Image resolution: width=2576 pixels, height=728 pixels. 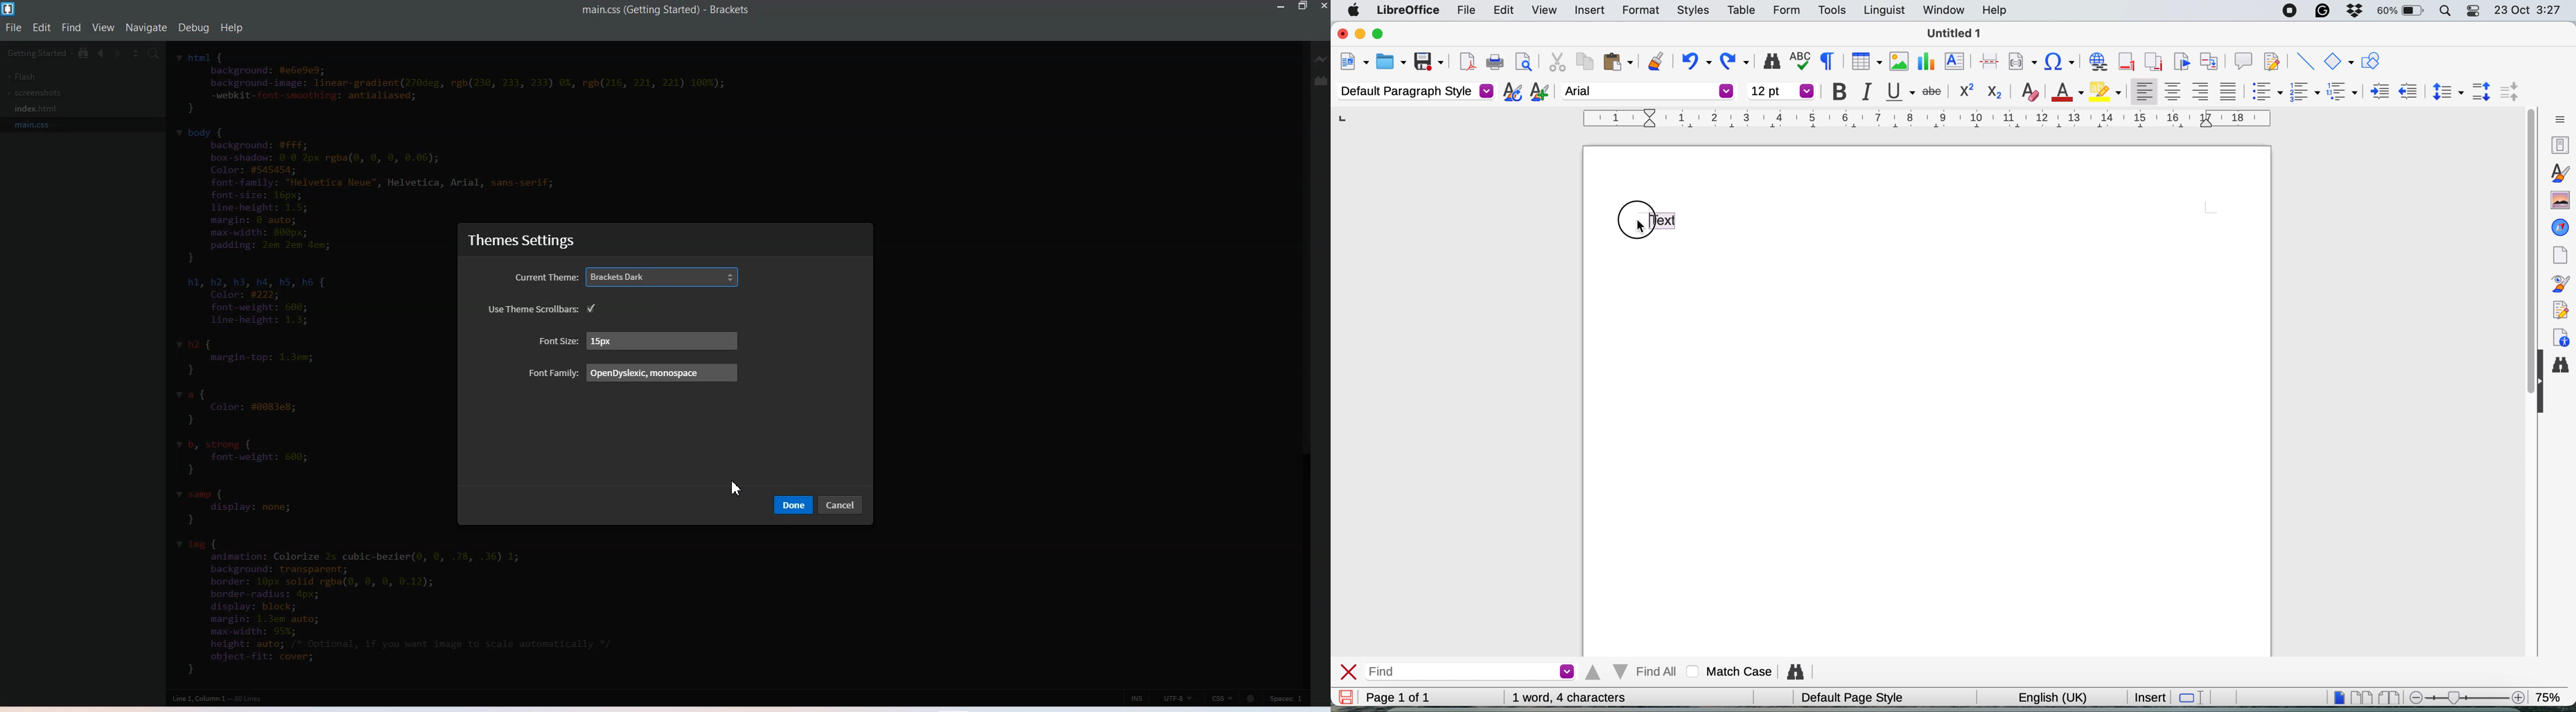 What do you see at coordinates (103, 53) in the screenshot?
I see `Navigate Backward` at bounding box center [103, 53].